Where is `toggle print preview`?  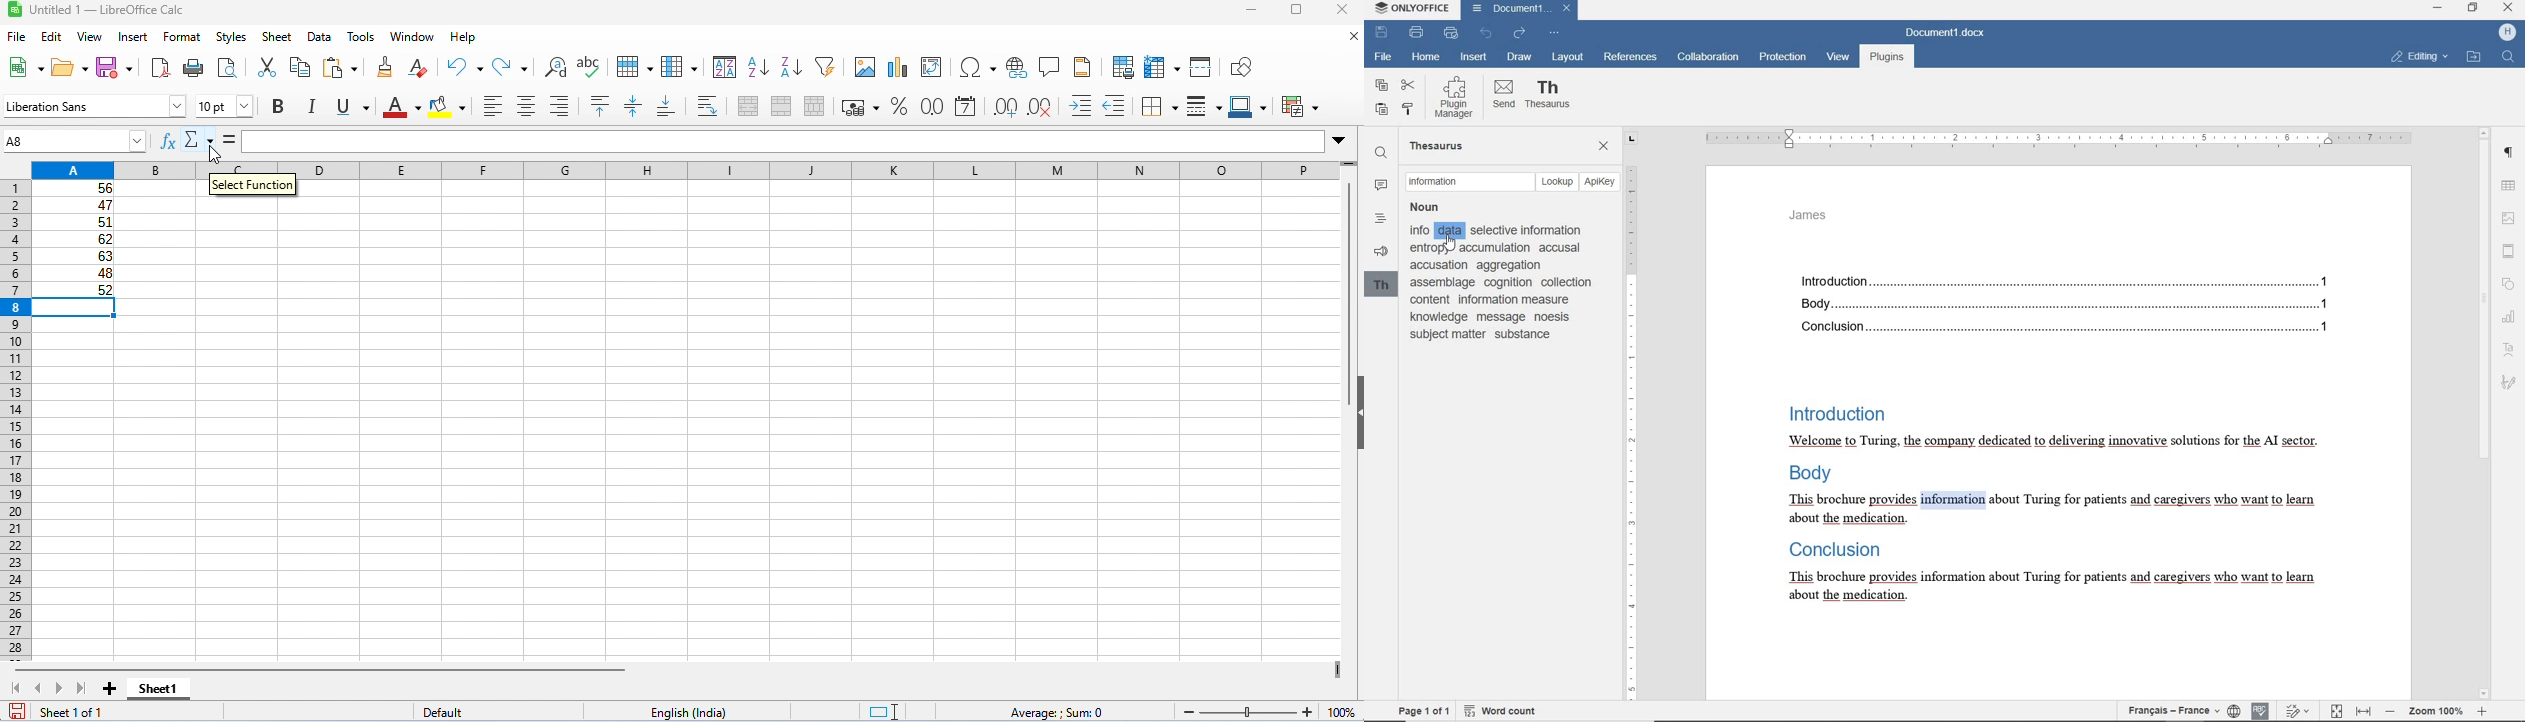 toggle print preview is located at coordinates (228, 67).